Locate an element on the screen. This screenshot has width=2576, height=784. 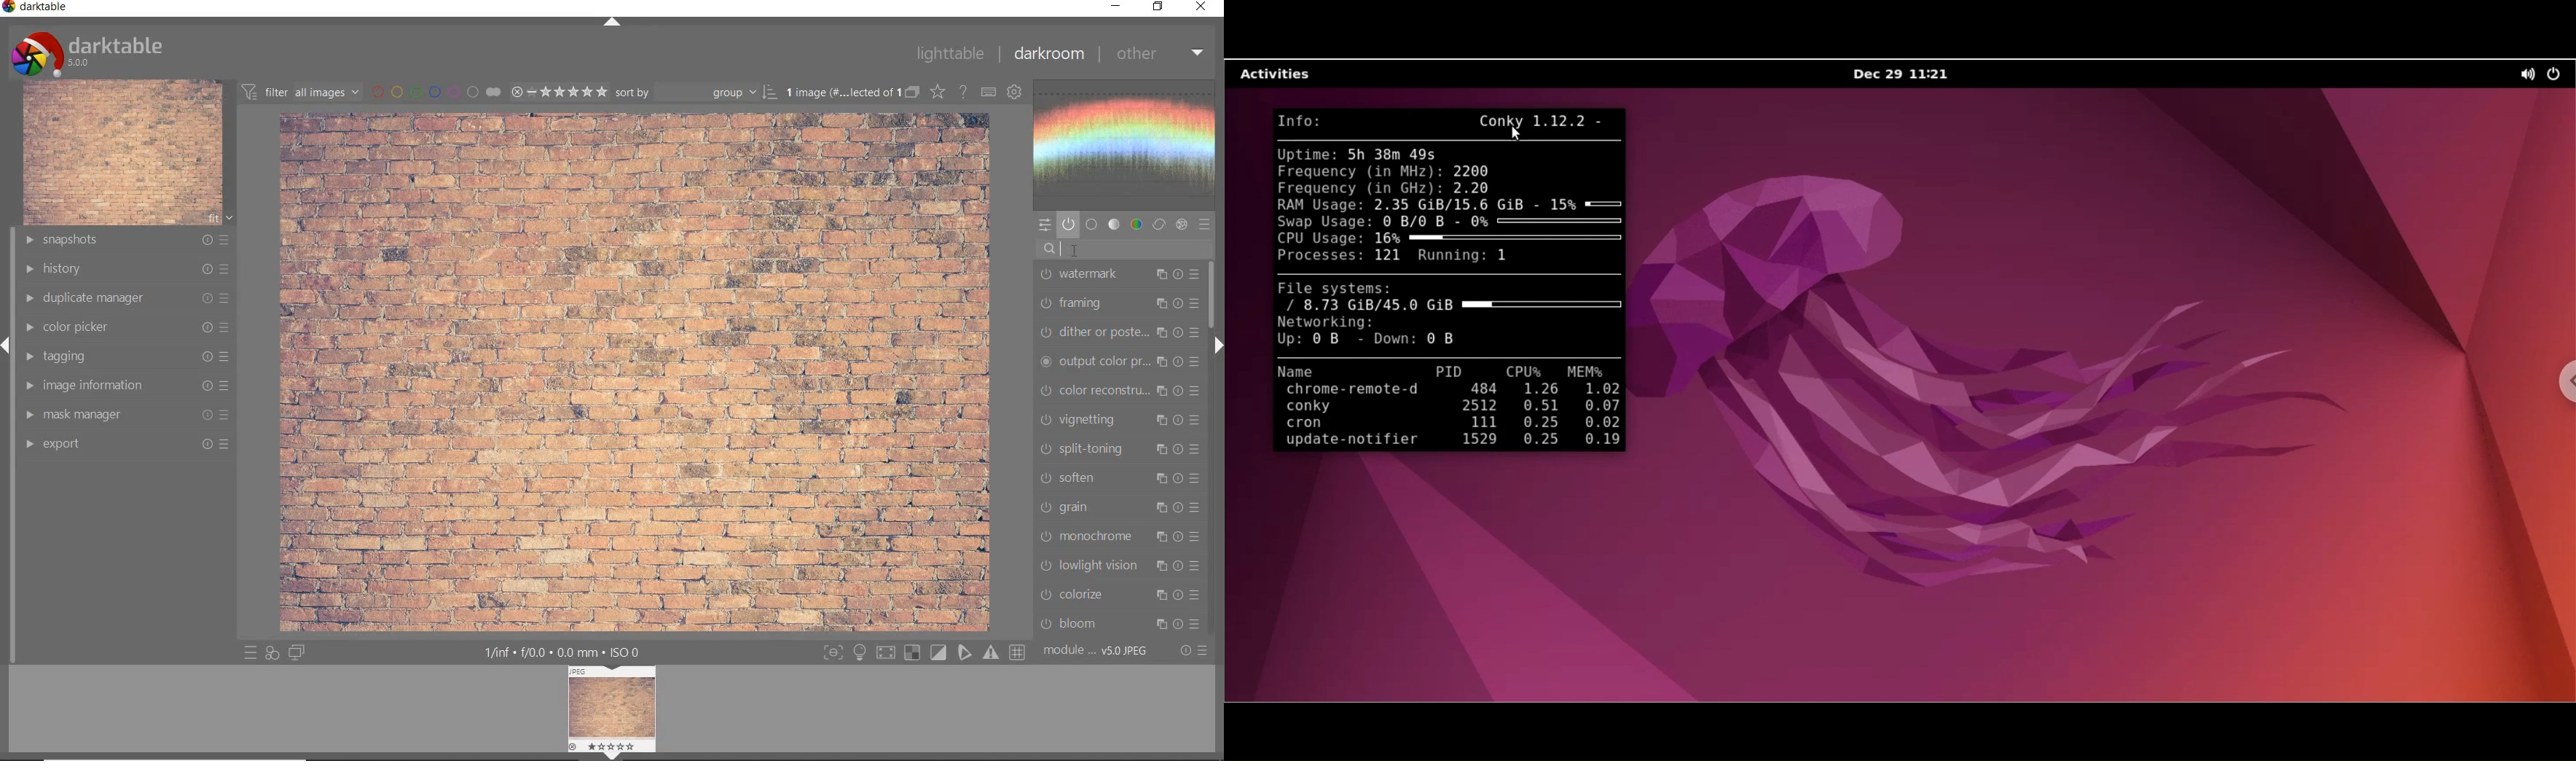
previous is located at coordinates (7, 352).